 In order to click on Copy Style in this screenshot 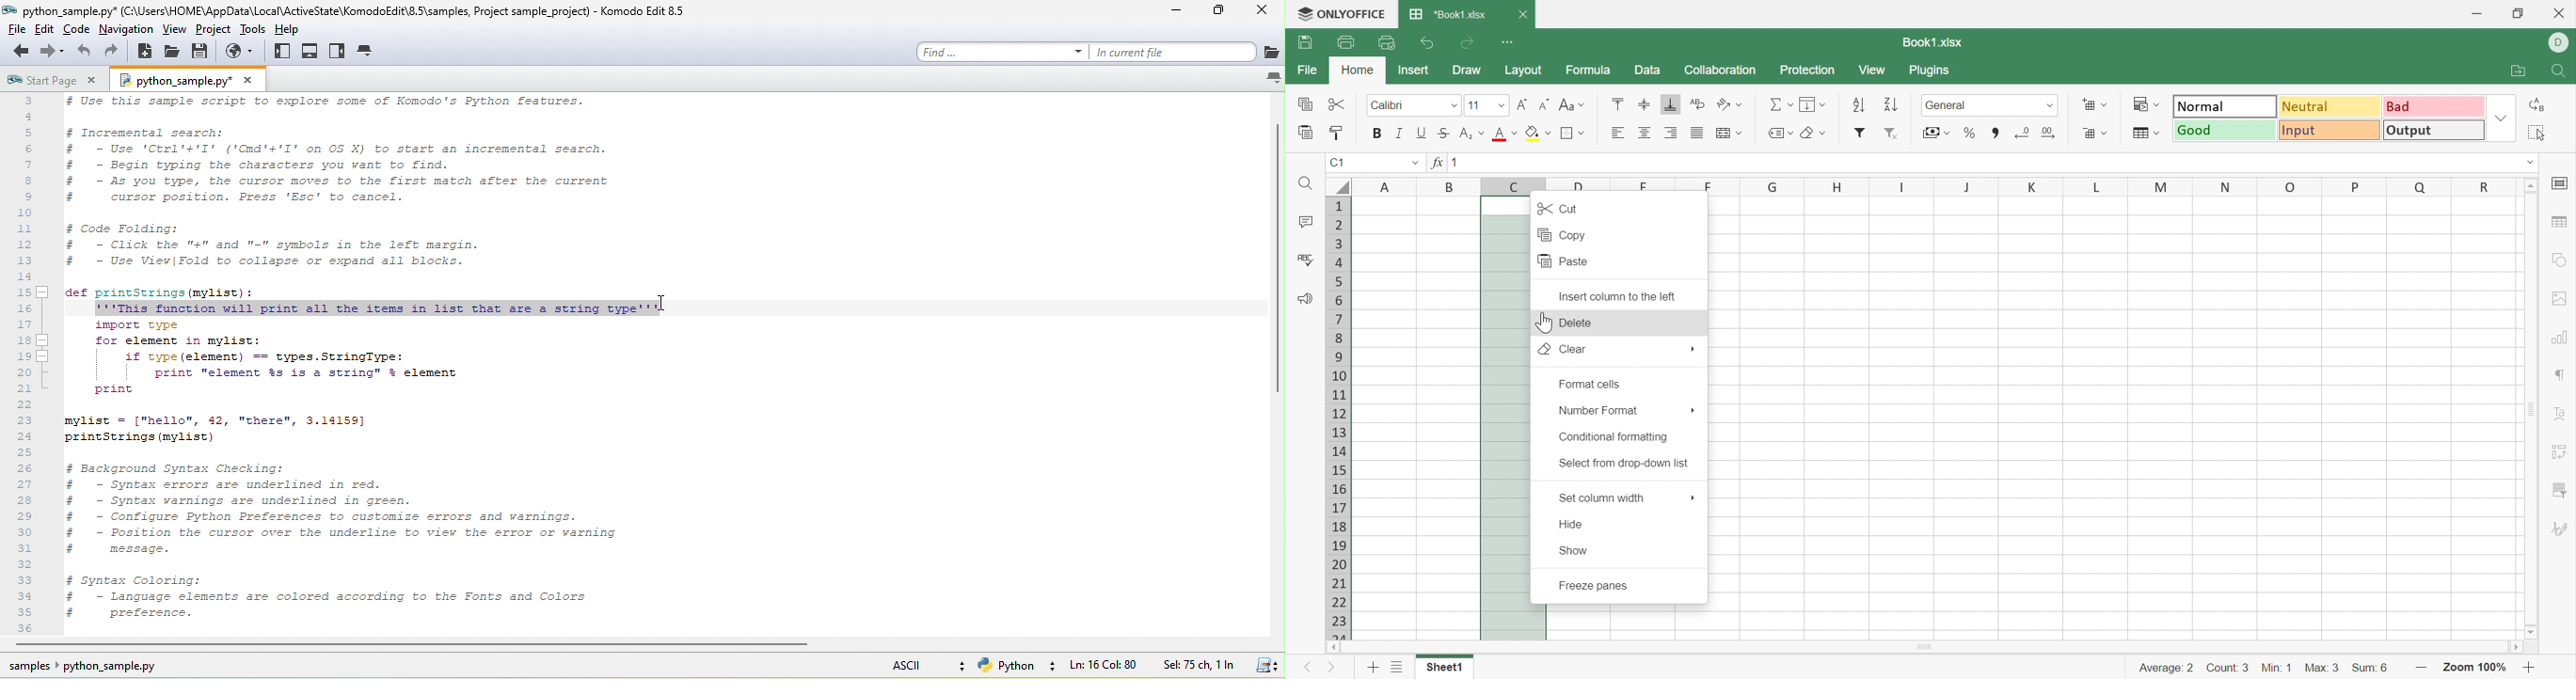, I will do `click(1338, 133)`.